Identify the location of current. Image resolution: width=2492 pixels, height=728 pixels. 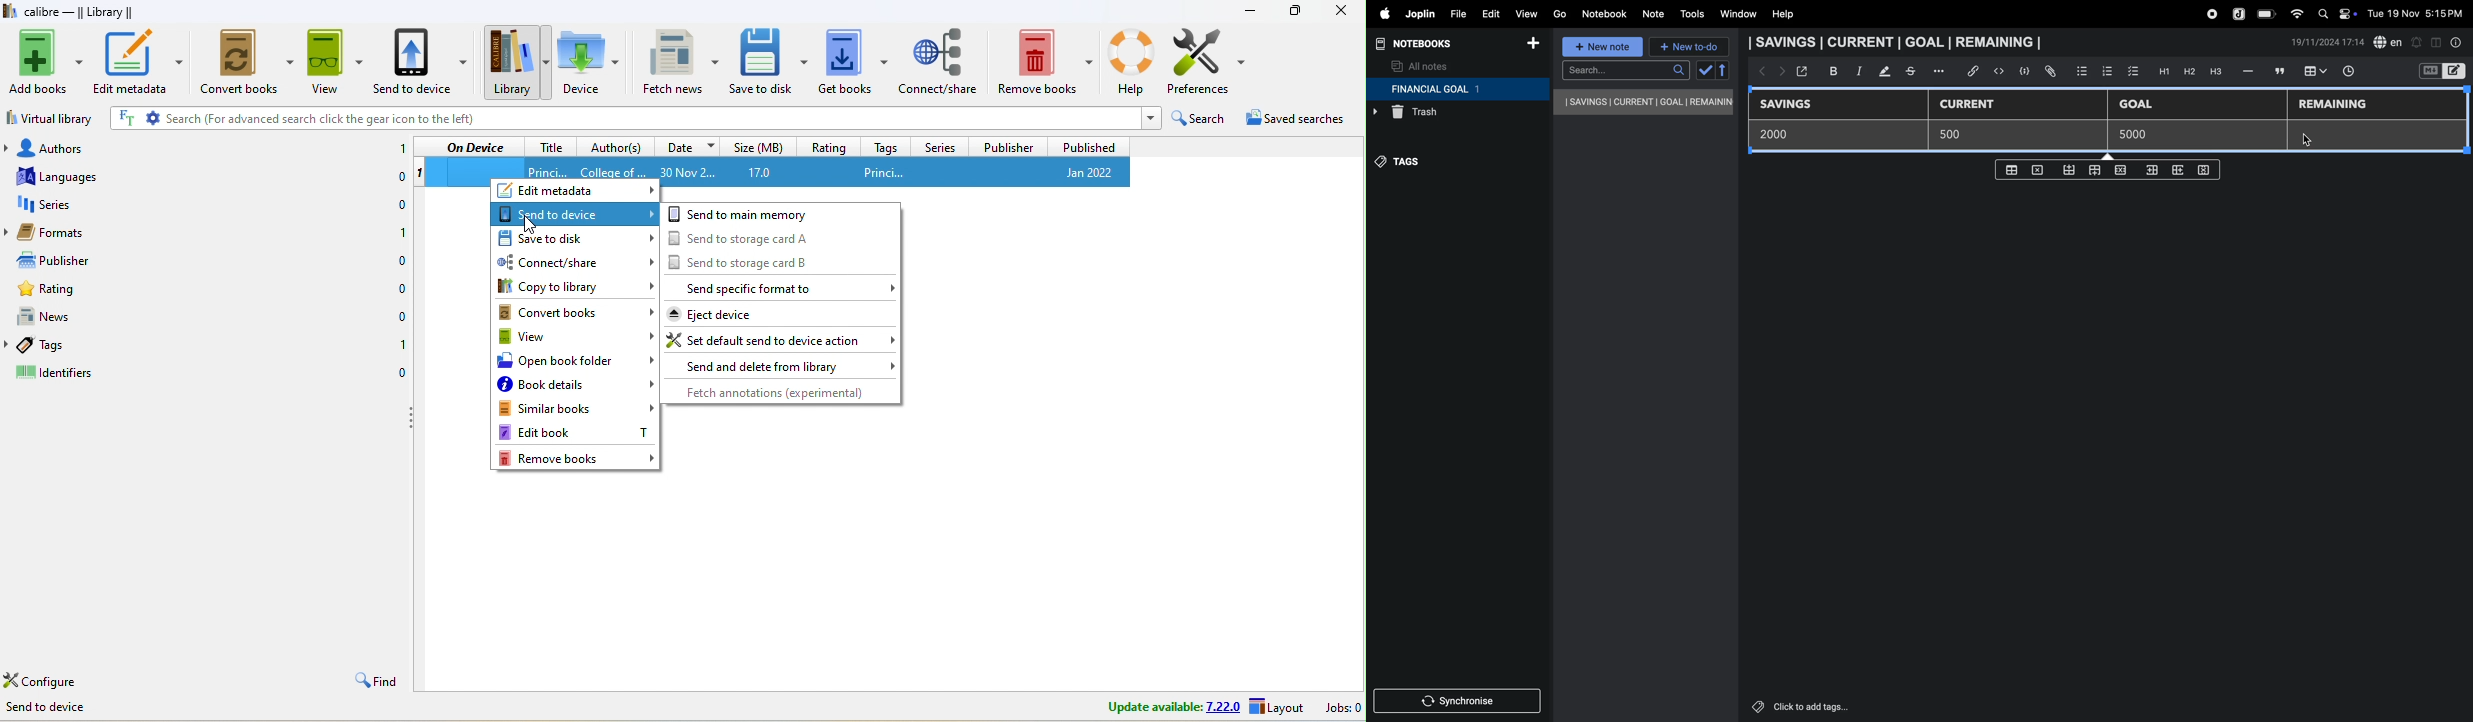
(1974, 105).